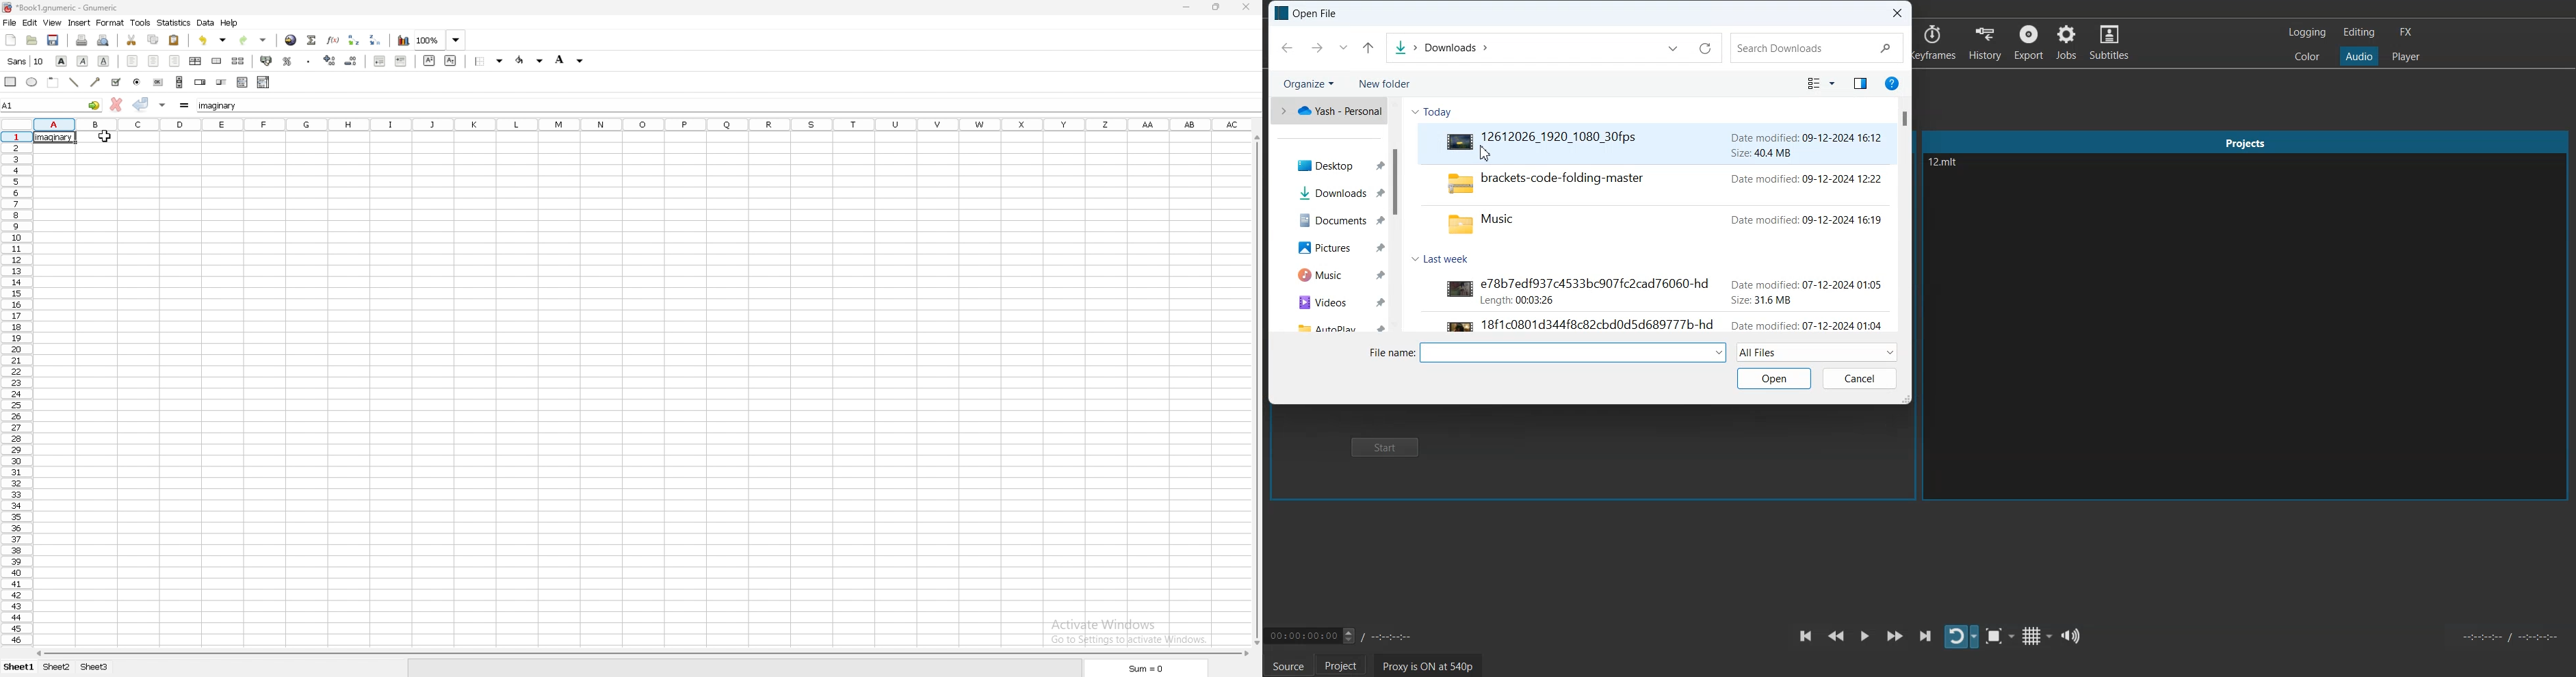 This screenshot has height=700, width=2576. What do you see at coordinates (1895, 635) in the screenshot?
I see `Play quickly forwards` at bounding box center [1895, 635].